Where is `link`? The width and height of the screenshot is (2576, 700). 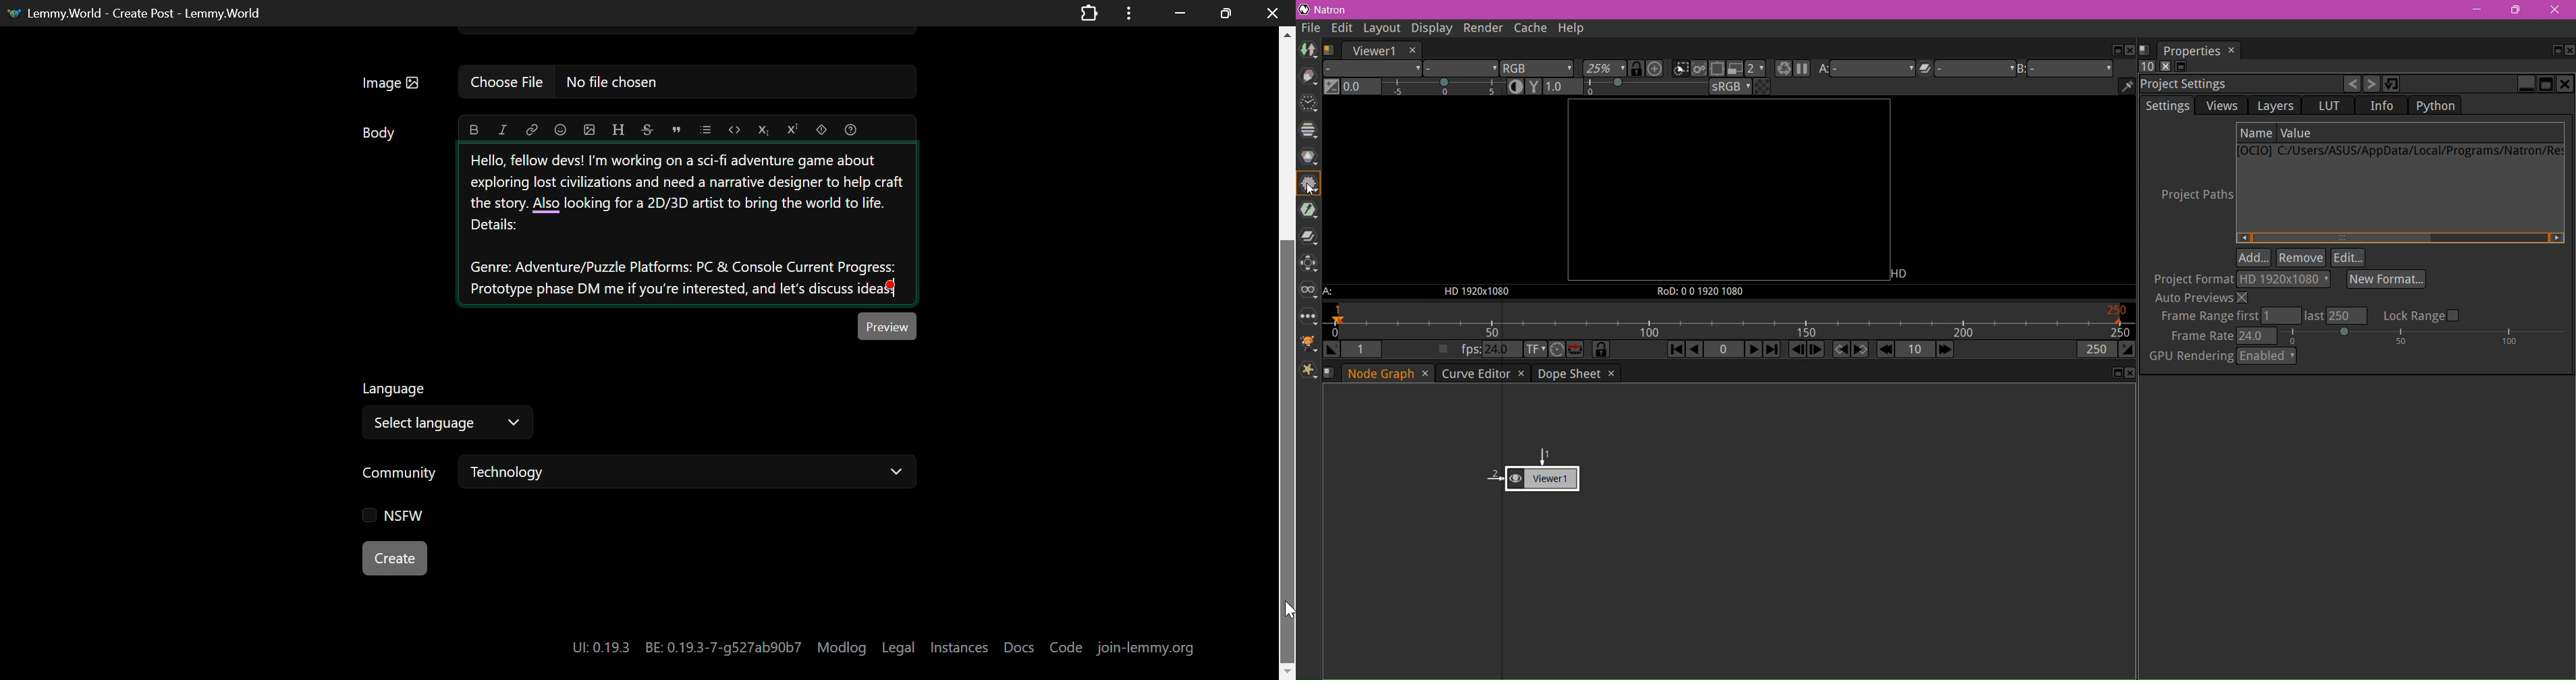
link is located at coordinates (532, 130).